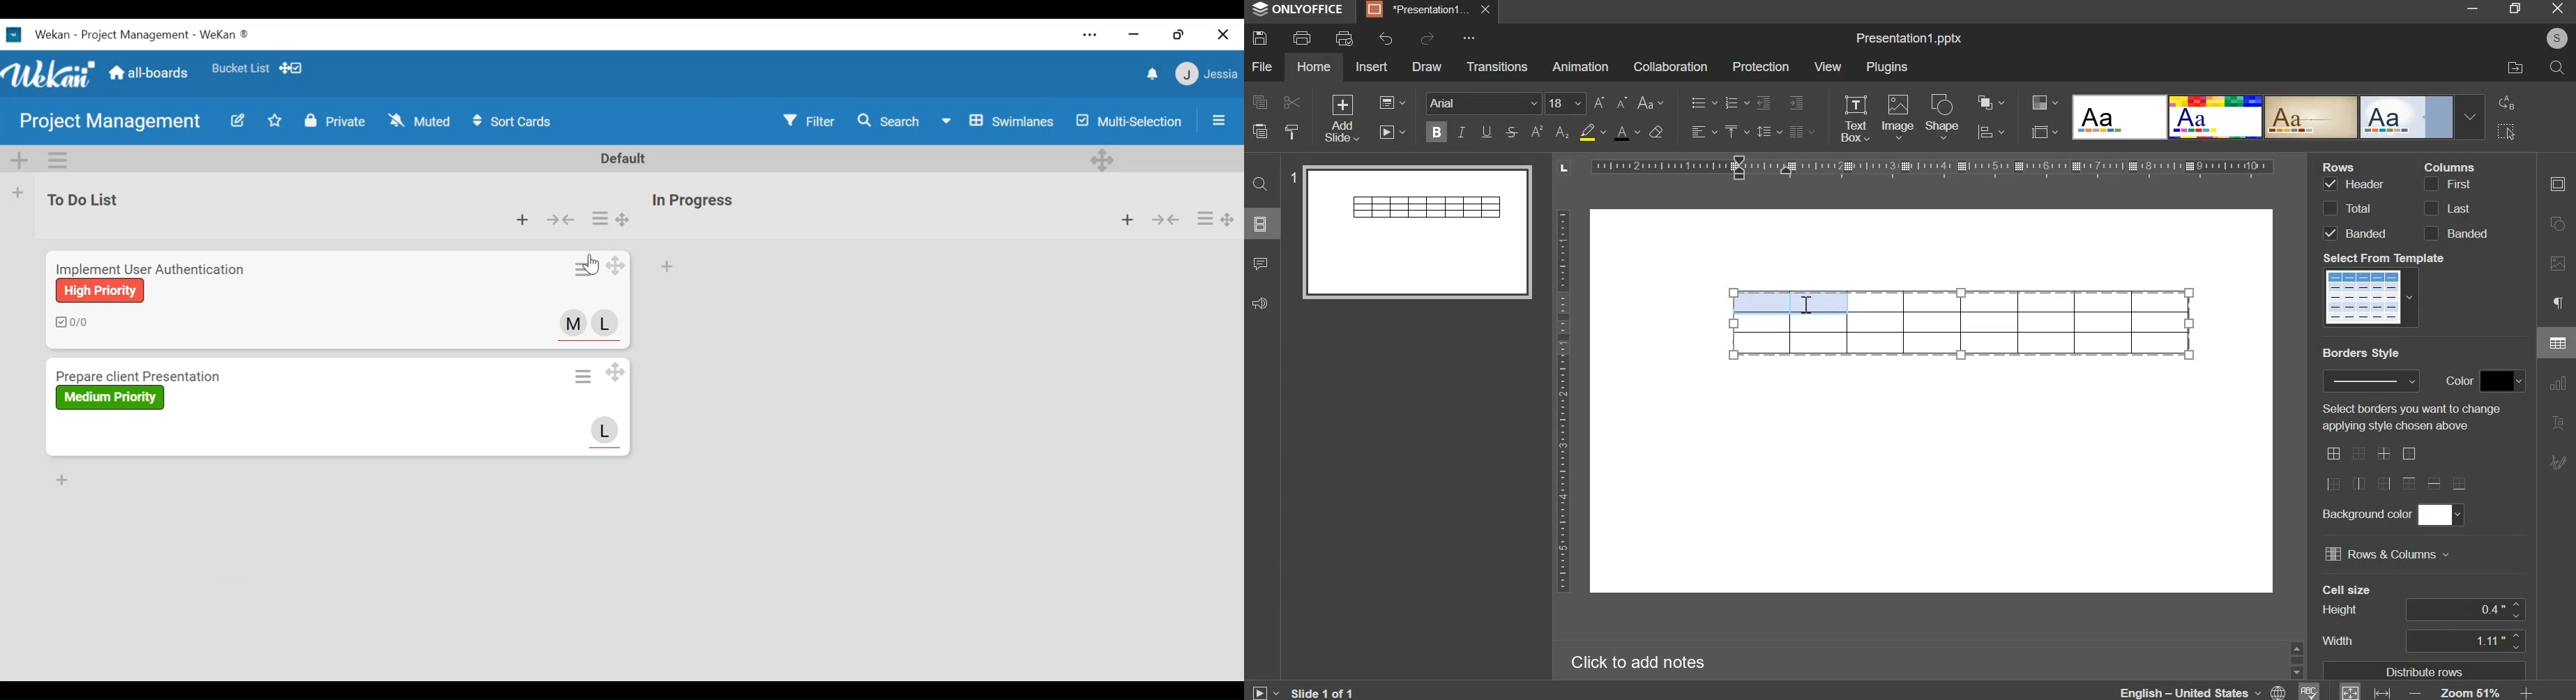  What do you see at coordinates (1897, 116) in the screenshot?
I see `image` at bounding box center [1897, 116].